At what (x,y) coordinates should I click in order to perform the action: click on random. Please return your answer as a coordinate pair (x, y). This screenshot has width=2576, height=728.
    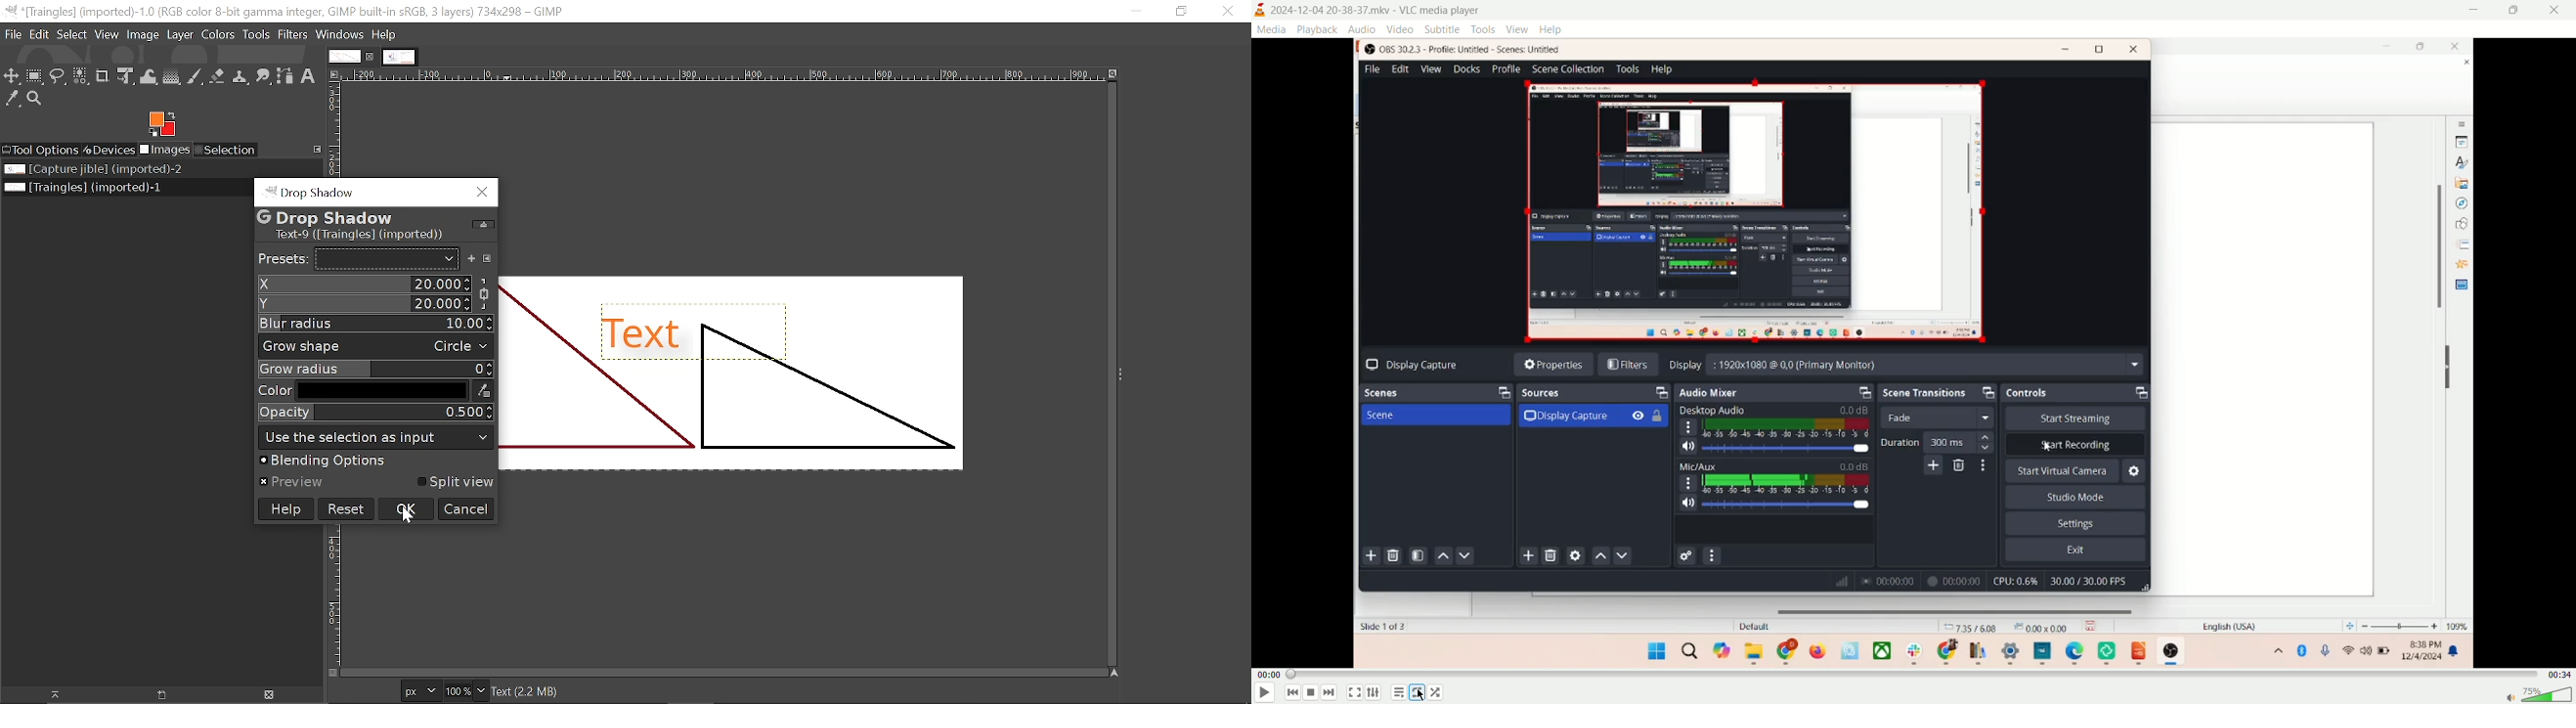
    Looking at the image, I should click on (1436, 692).